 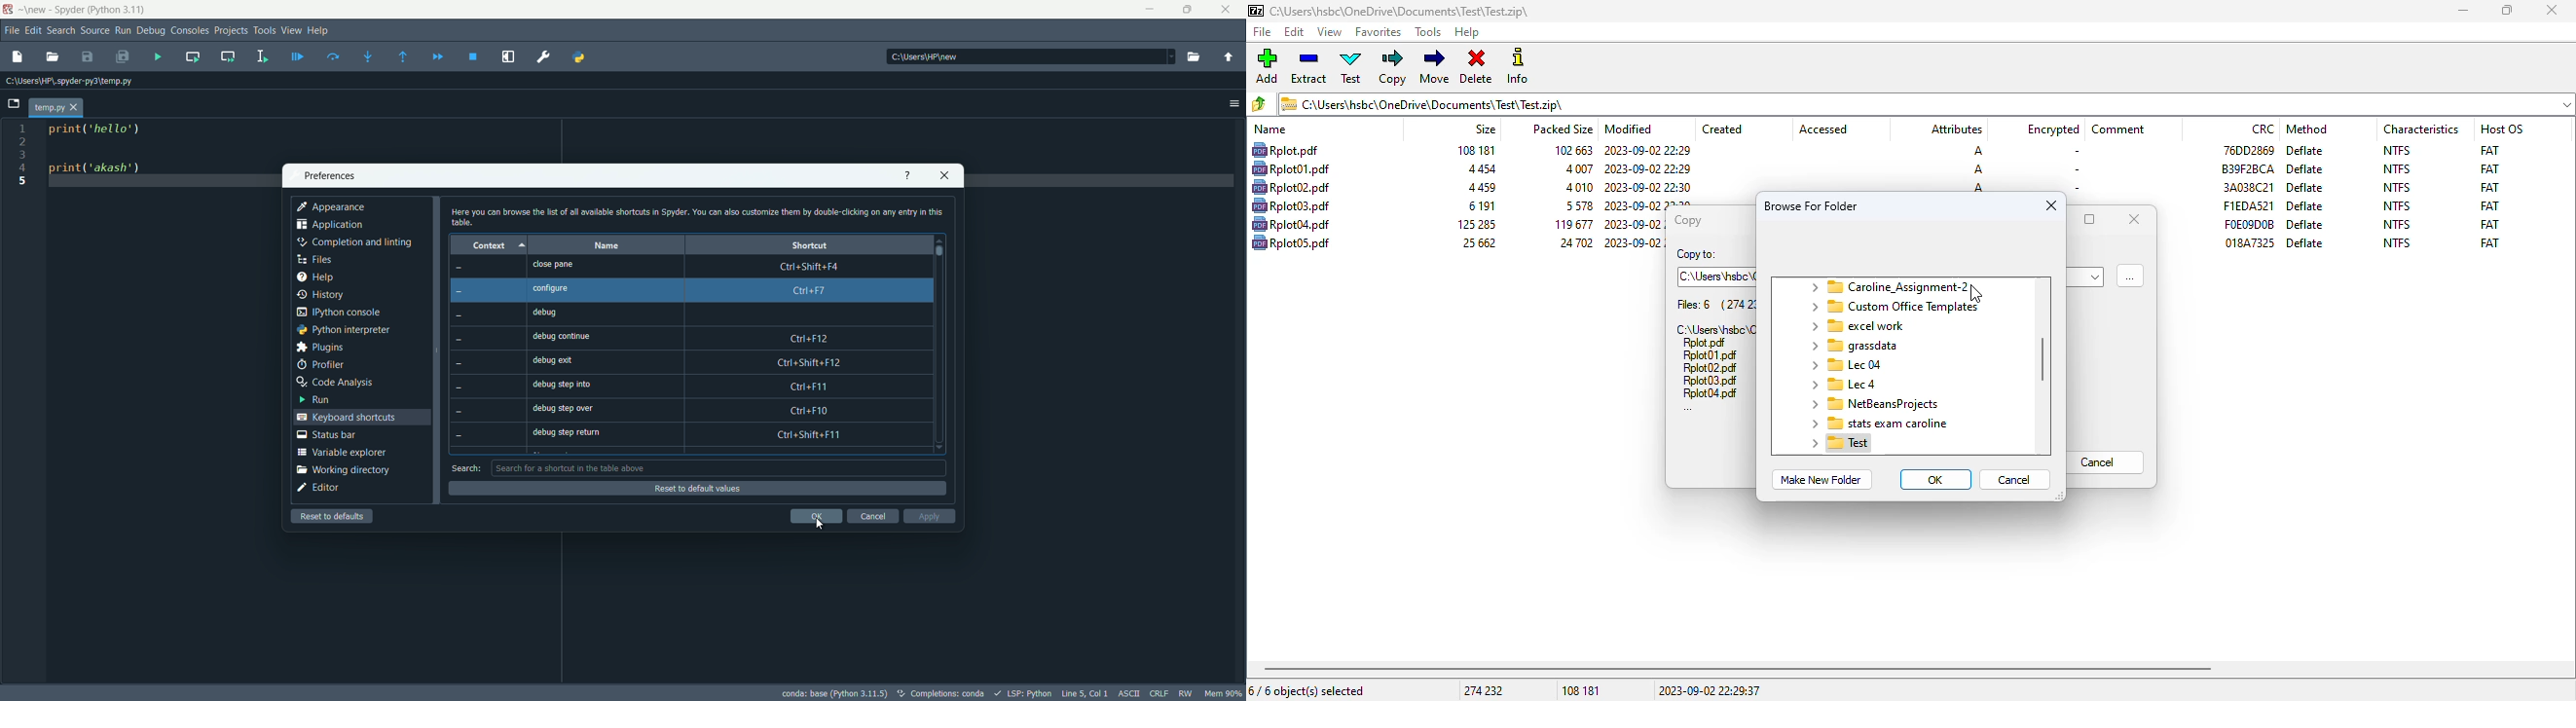 What do you see at coordinates (465, 357) in the screenshot?
I see `None Text` at bounding box center [465, 357].